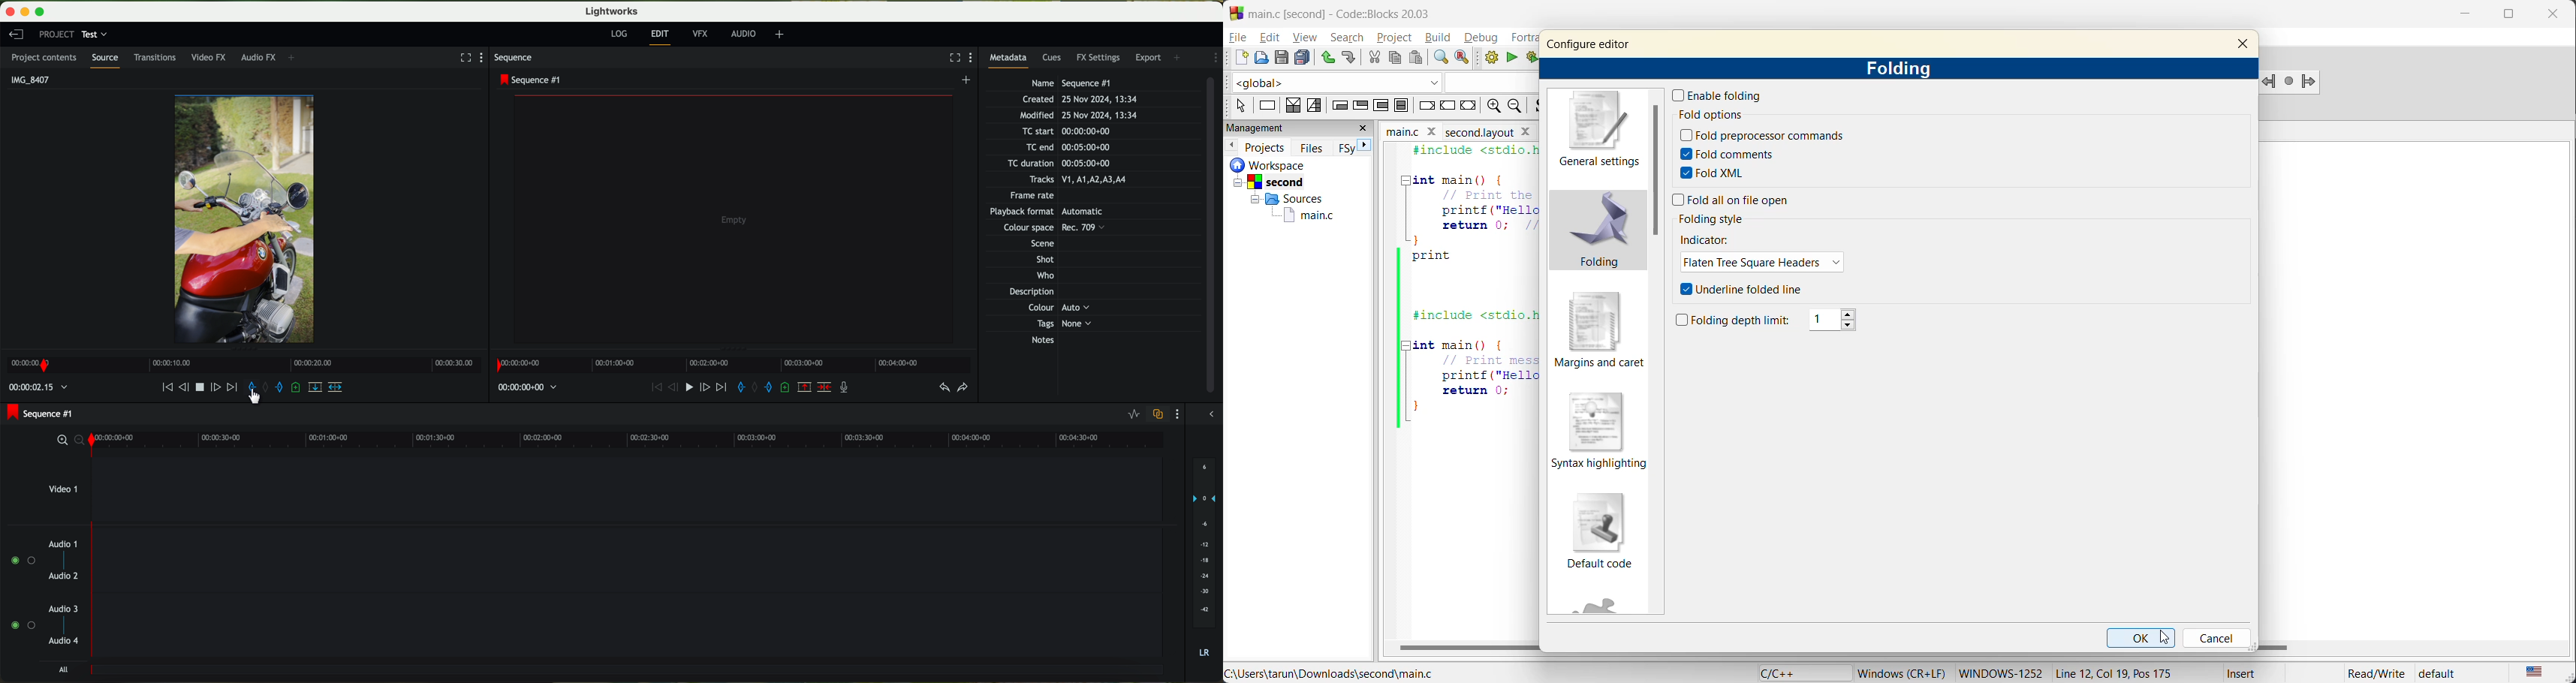 The height and width of the screenshot is (700, 2576). I want to click on Created, so click(1079, 100).